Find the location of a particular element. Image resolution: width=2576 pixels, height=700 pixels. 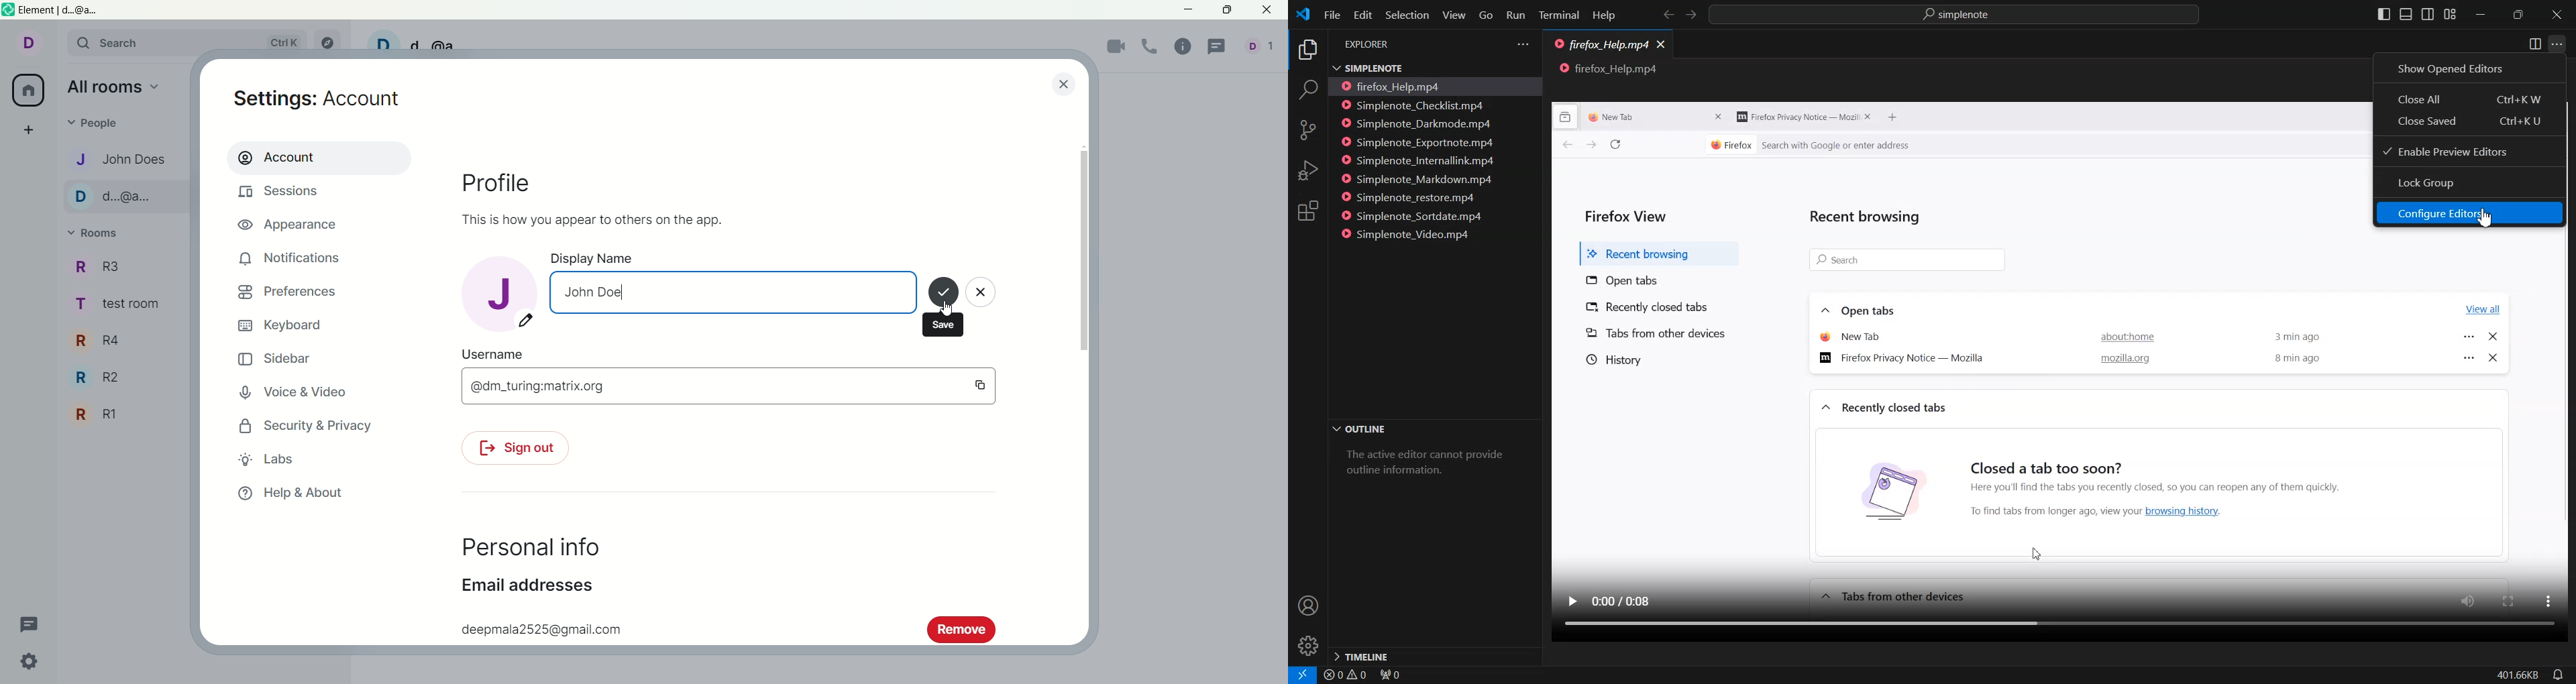

personal info is located at coordinates (529, 549).